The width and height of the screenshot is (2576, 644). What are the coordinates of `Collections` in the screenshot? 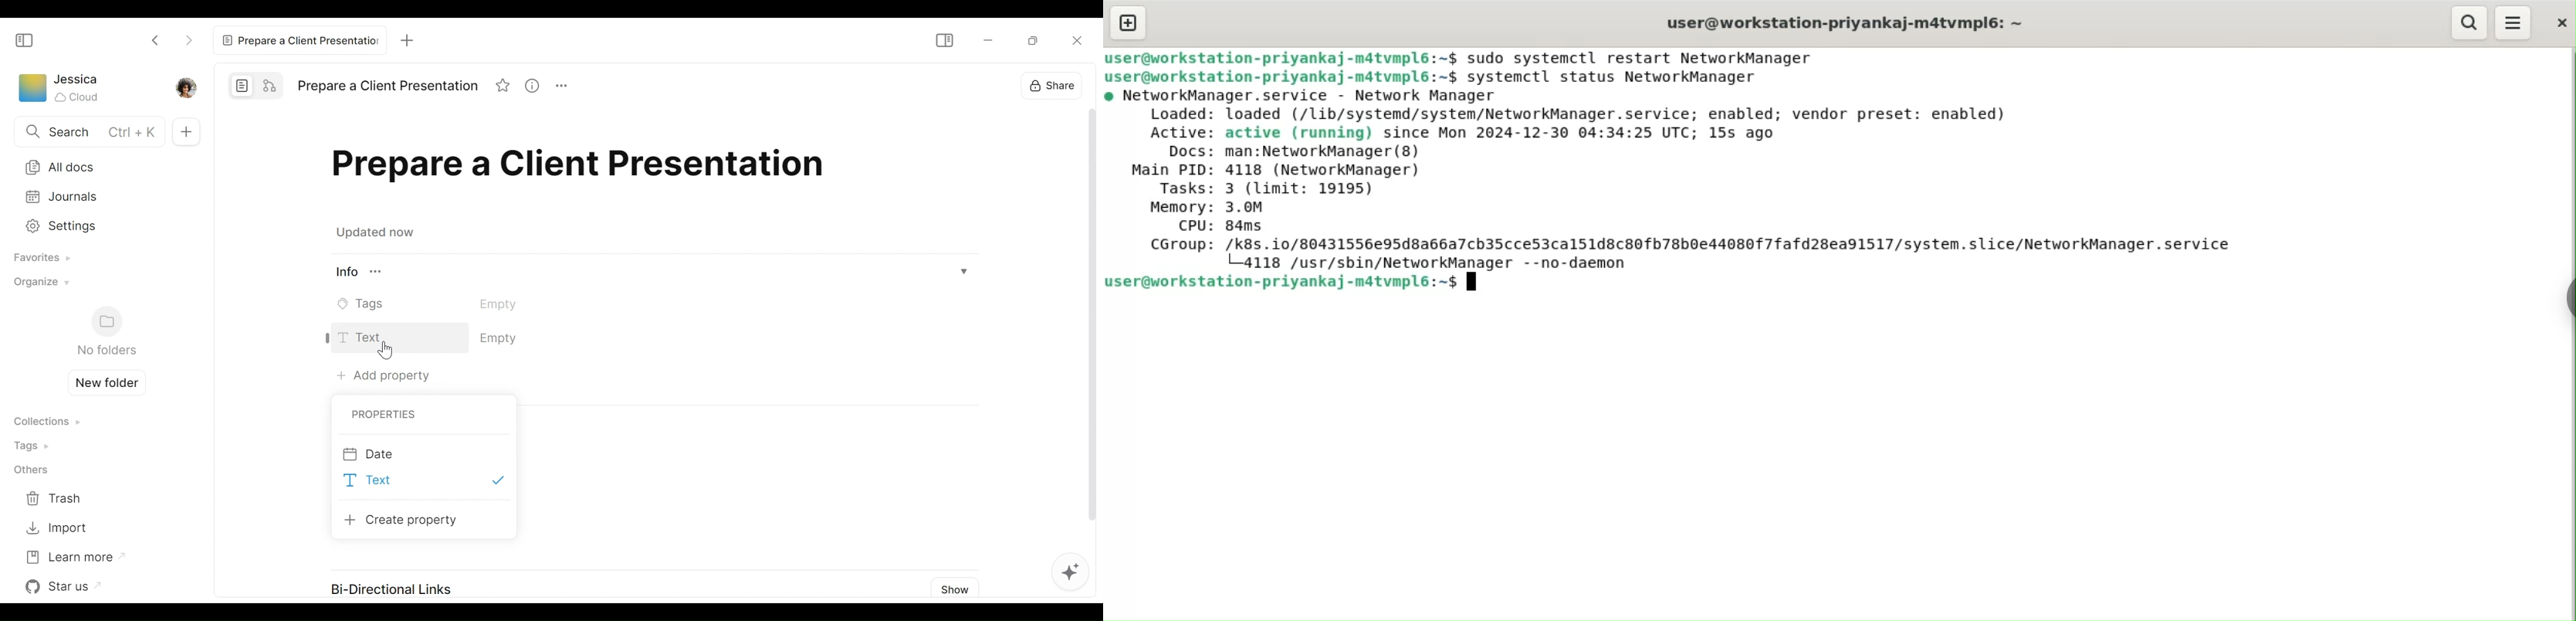 It's located at (47, 423).